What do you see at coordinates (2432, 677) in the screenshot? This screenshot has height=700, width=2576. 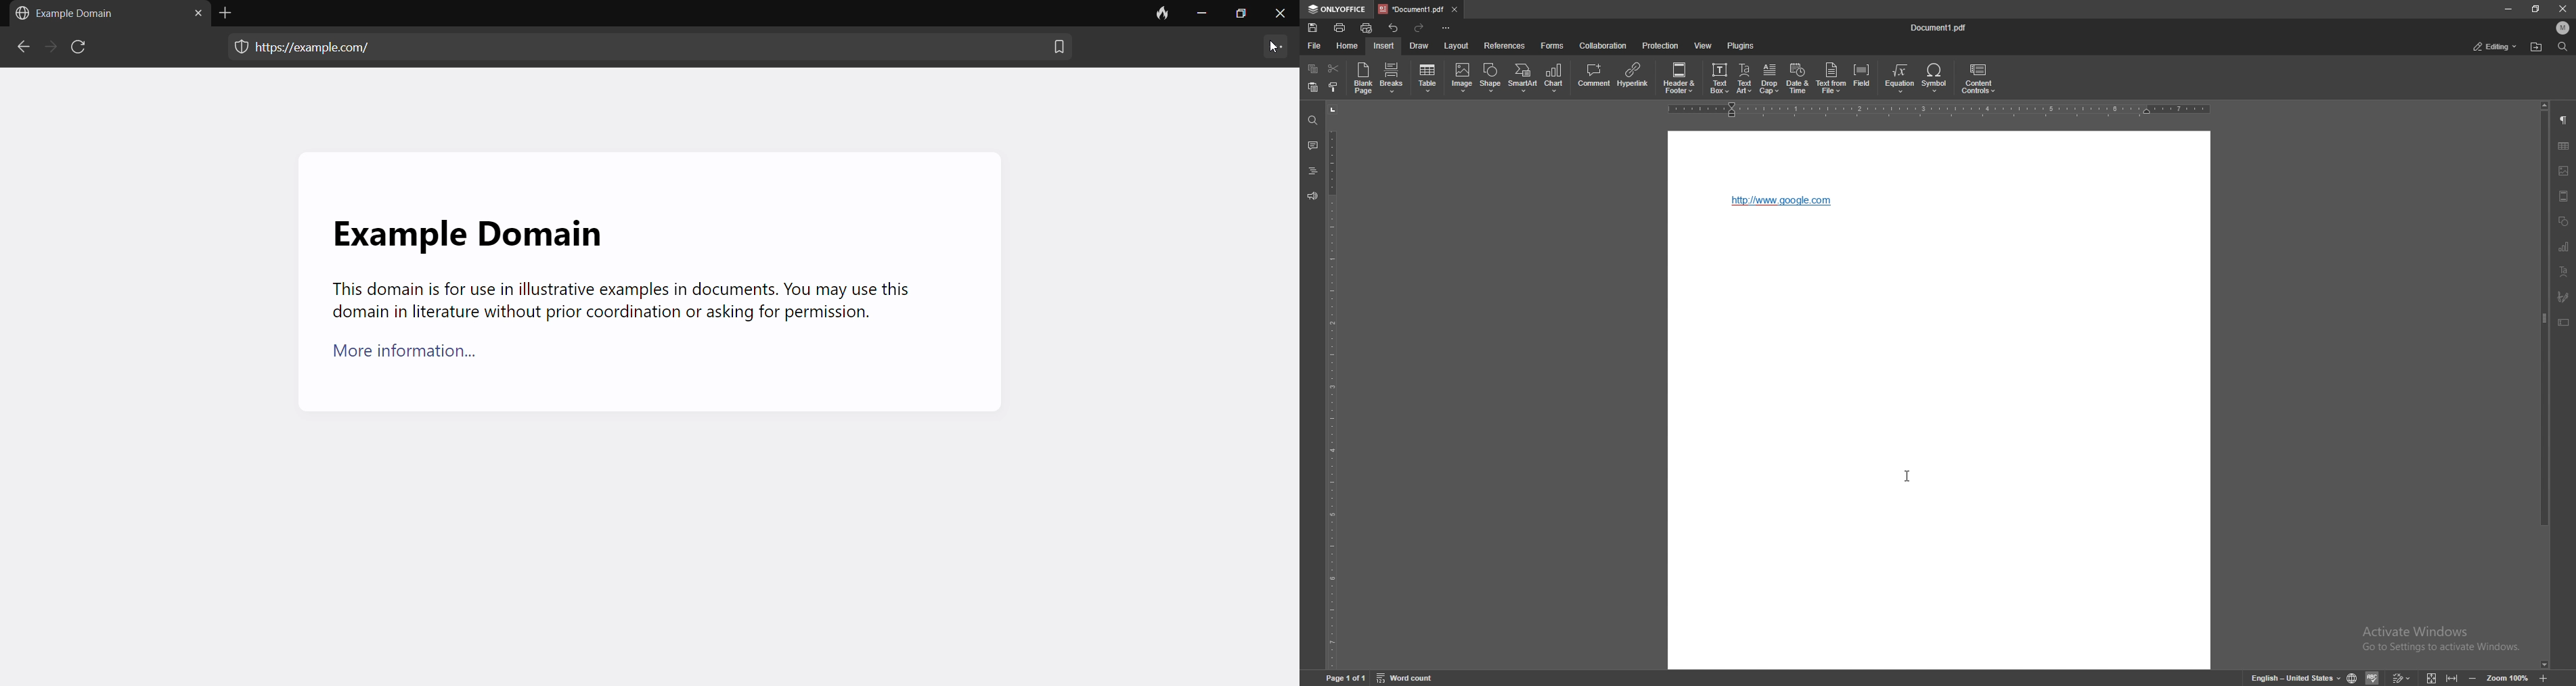 I see `fit to screen` at bounding box center [2432, 677].